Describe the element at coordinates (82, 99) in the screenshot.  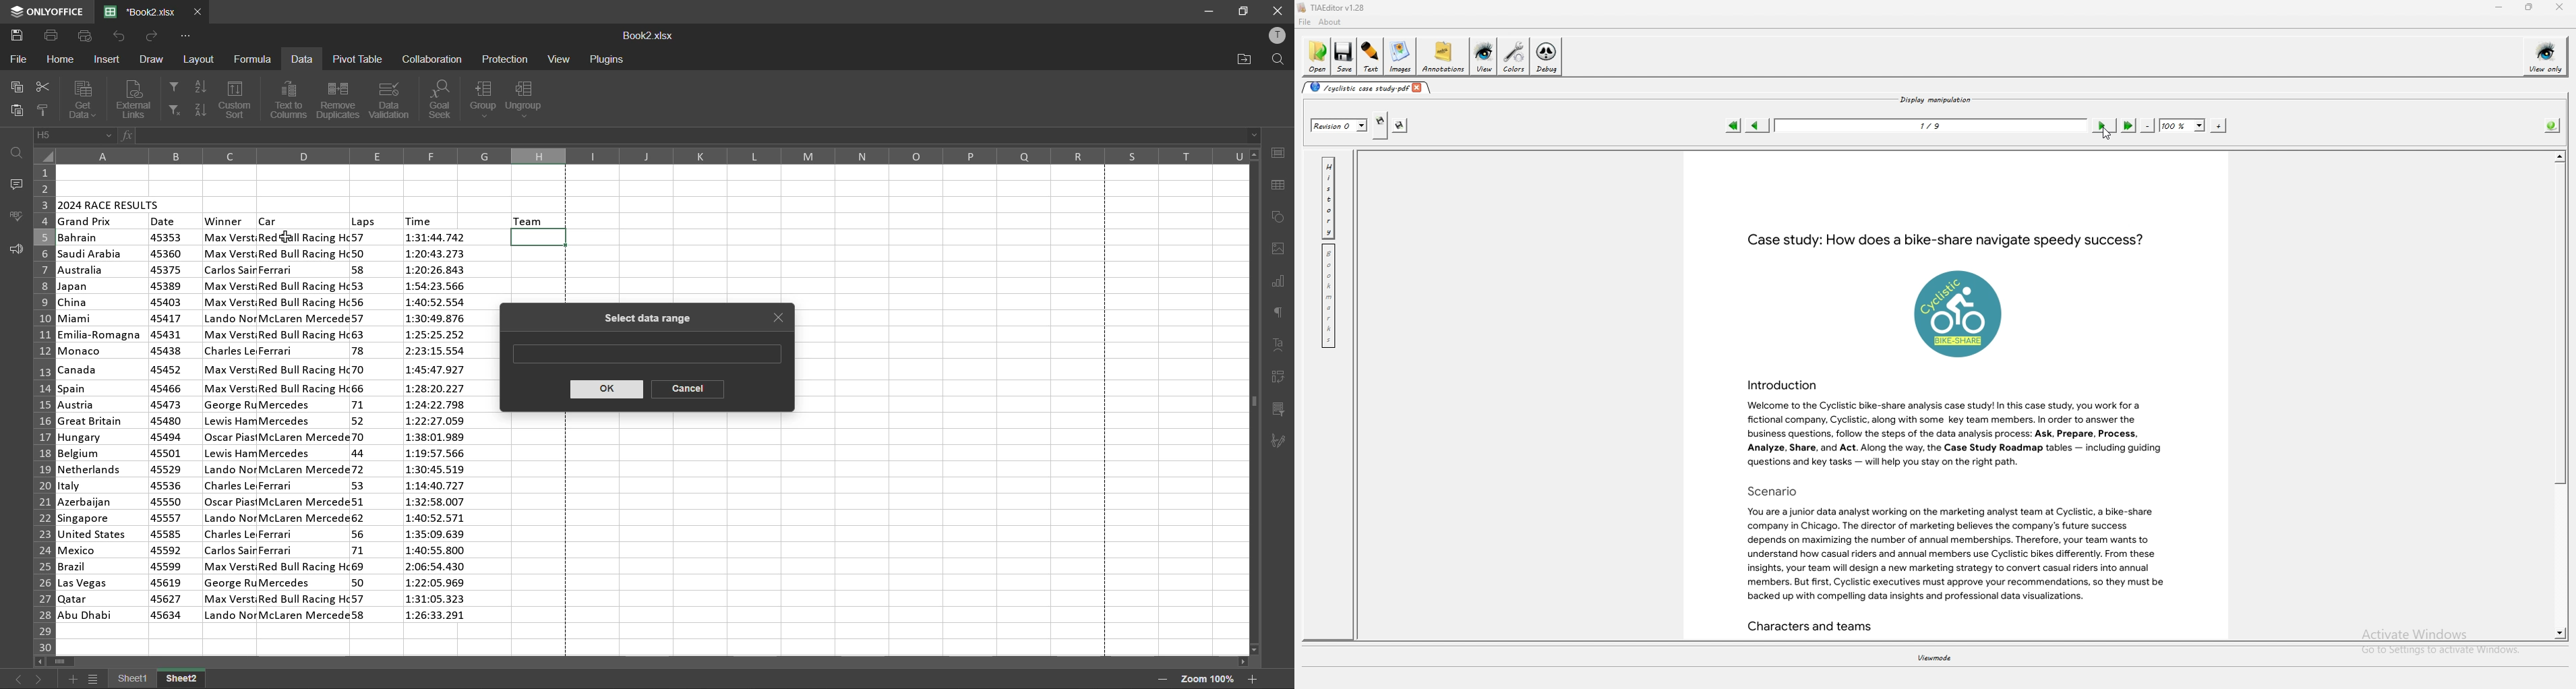
I see `get data` at that location.